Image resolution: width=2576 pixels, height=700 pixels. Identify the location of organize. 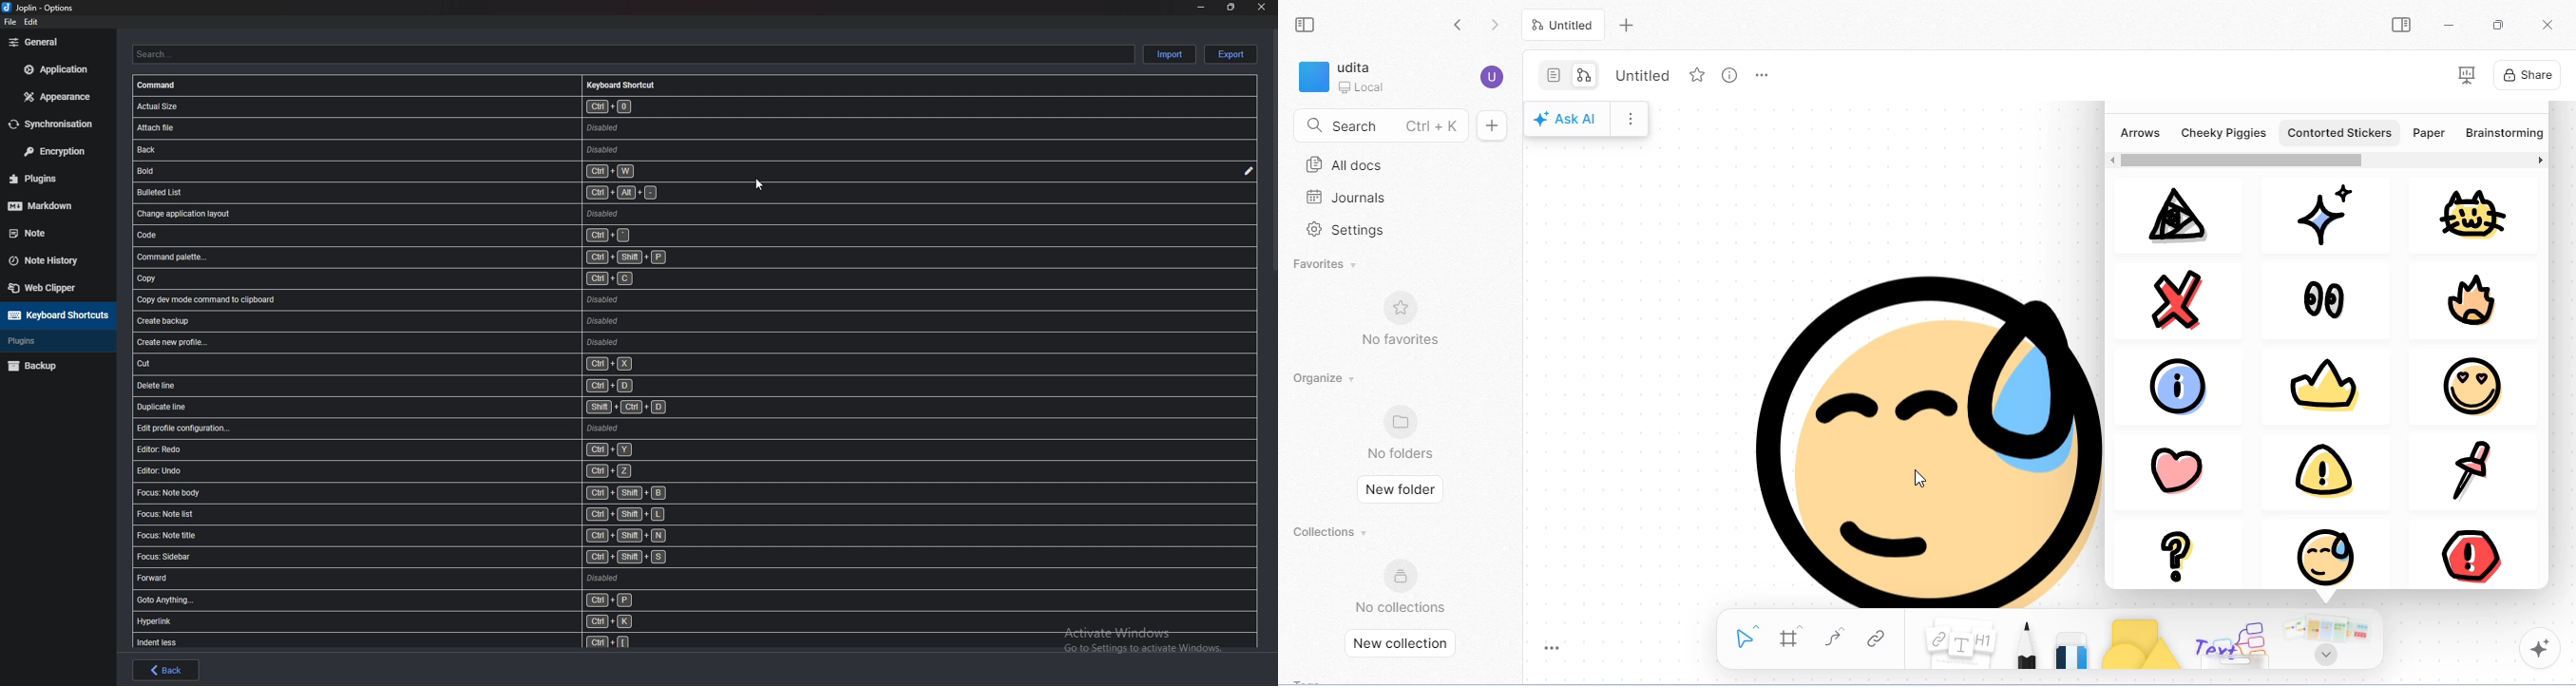
(1327, 379).